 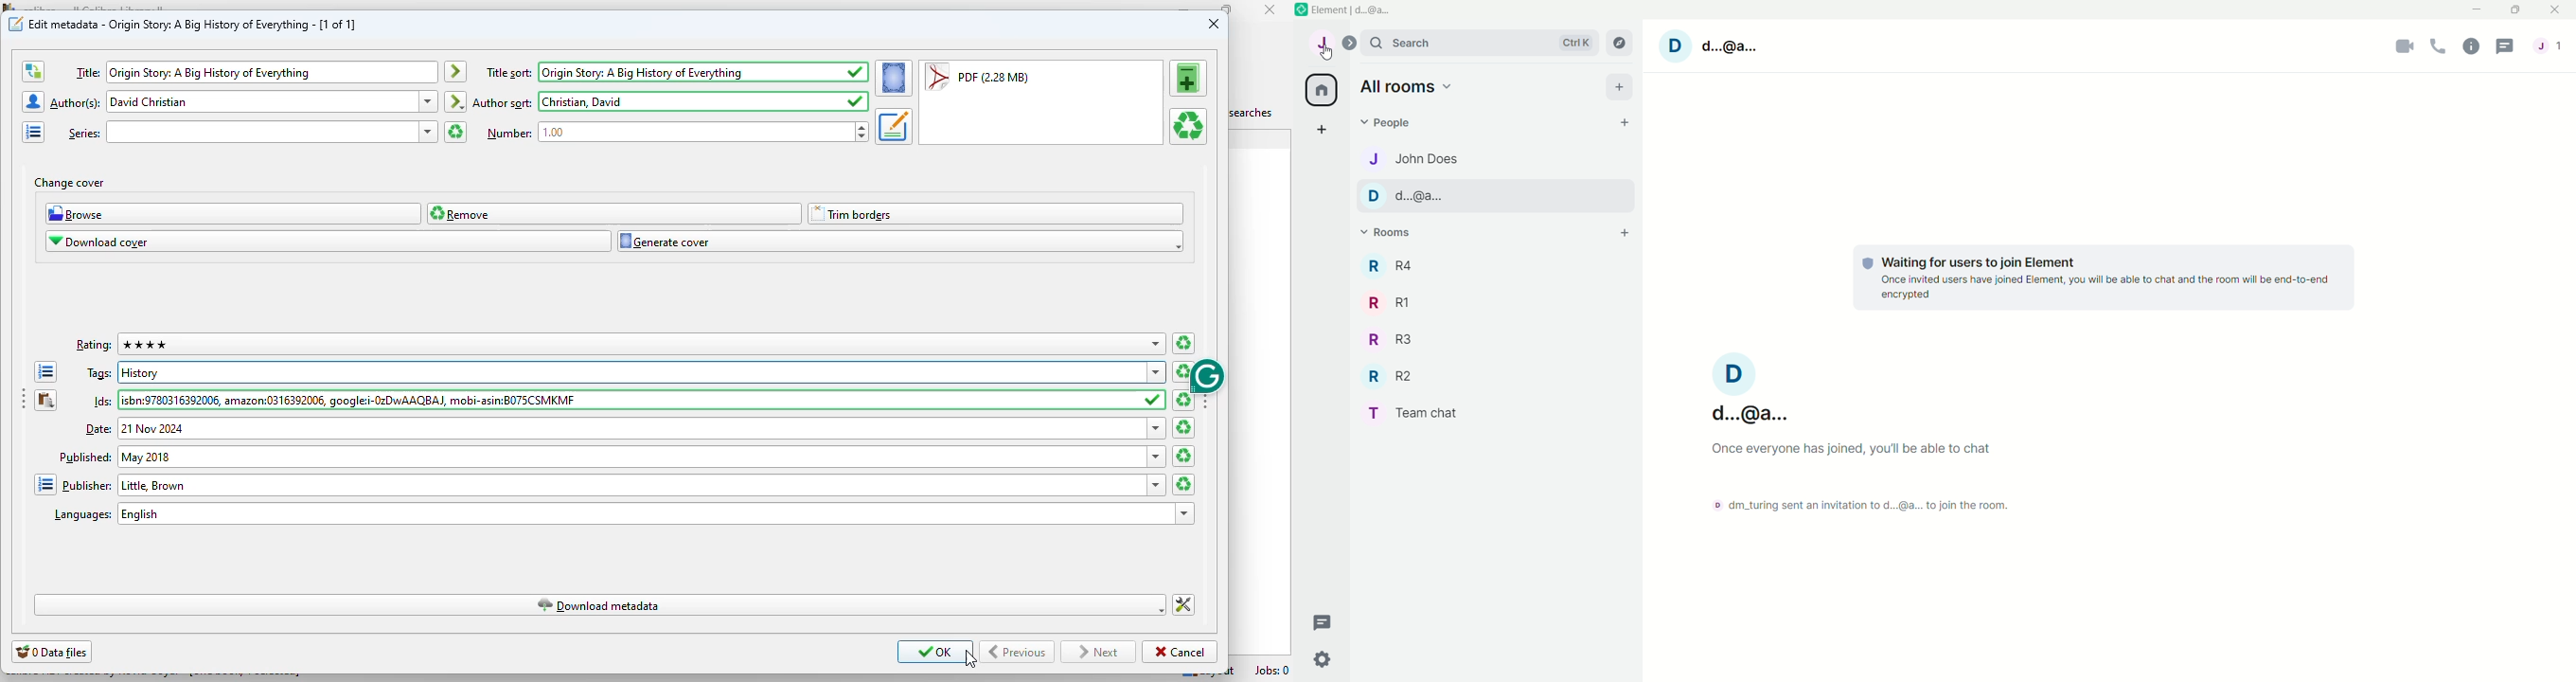 What do you see at coordinates (2406, 46) in the screenshot?
I see `Video call` at bounding box center [2406, 46].